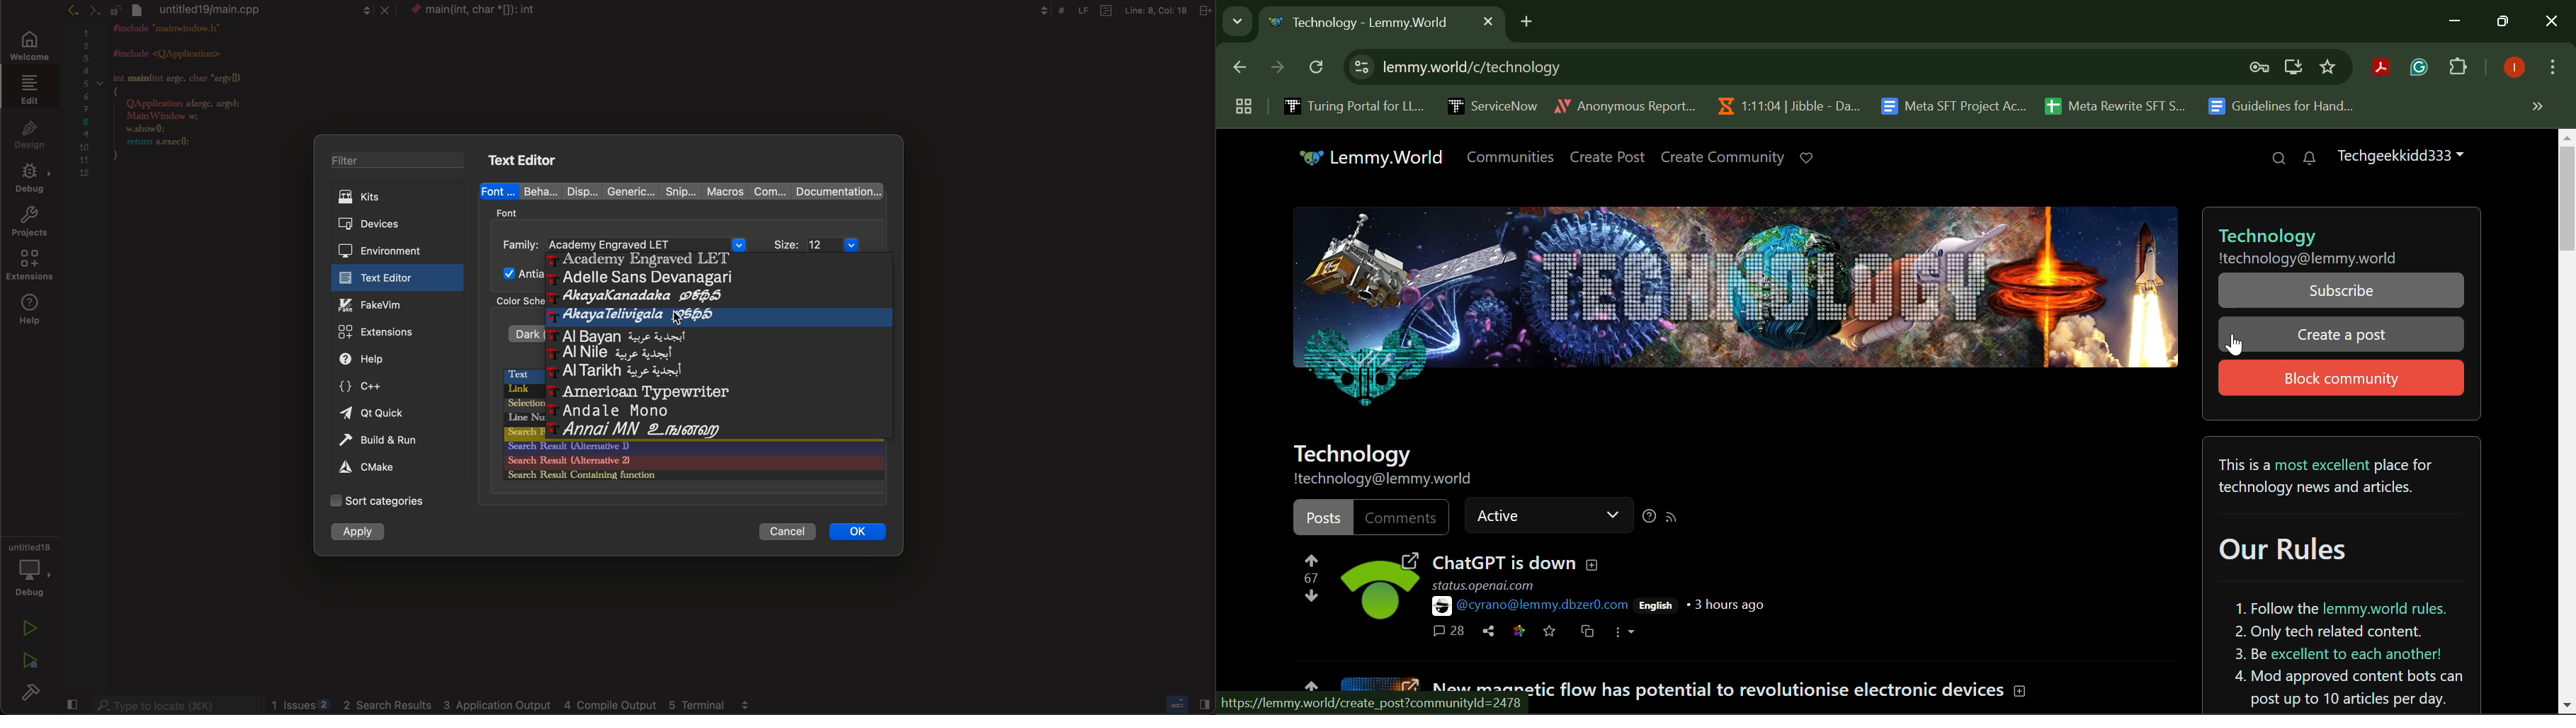 The width and height of the screenshot is (2576, 728). Describe the element at coordinates (1519, 562) in the screenshot. I see `ChatGPT is down` at that location.